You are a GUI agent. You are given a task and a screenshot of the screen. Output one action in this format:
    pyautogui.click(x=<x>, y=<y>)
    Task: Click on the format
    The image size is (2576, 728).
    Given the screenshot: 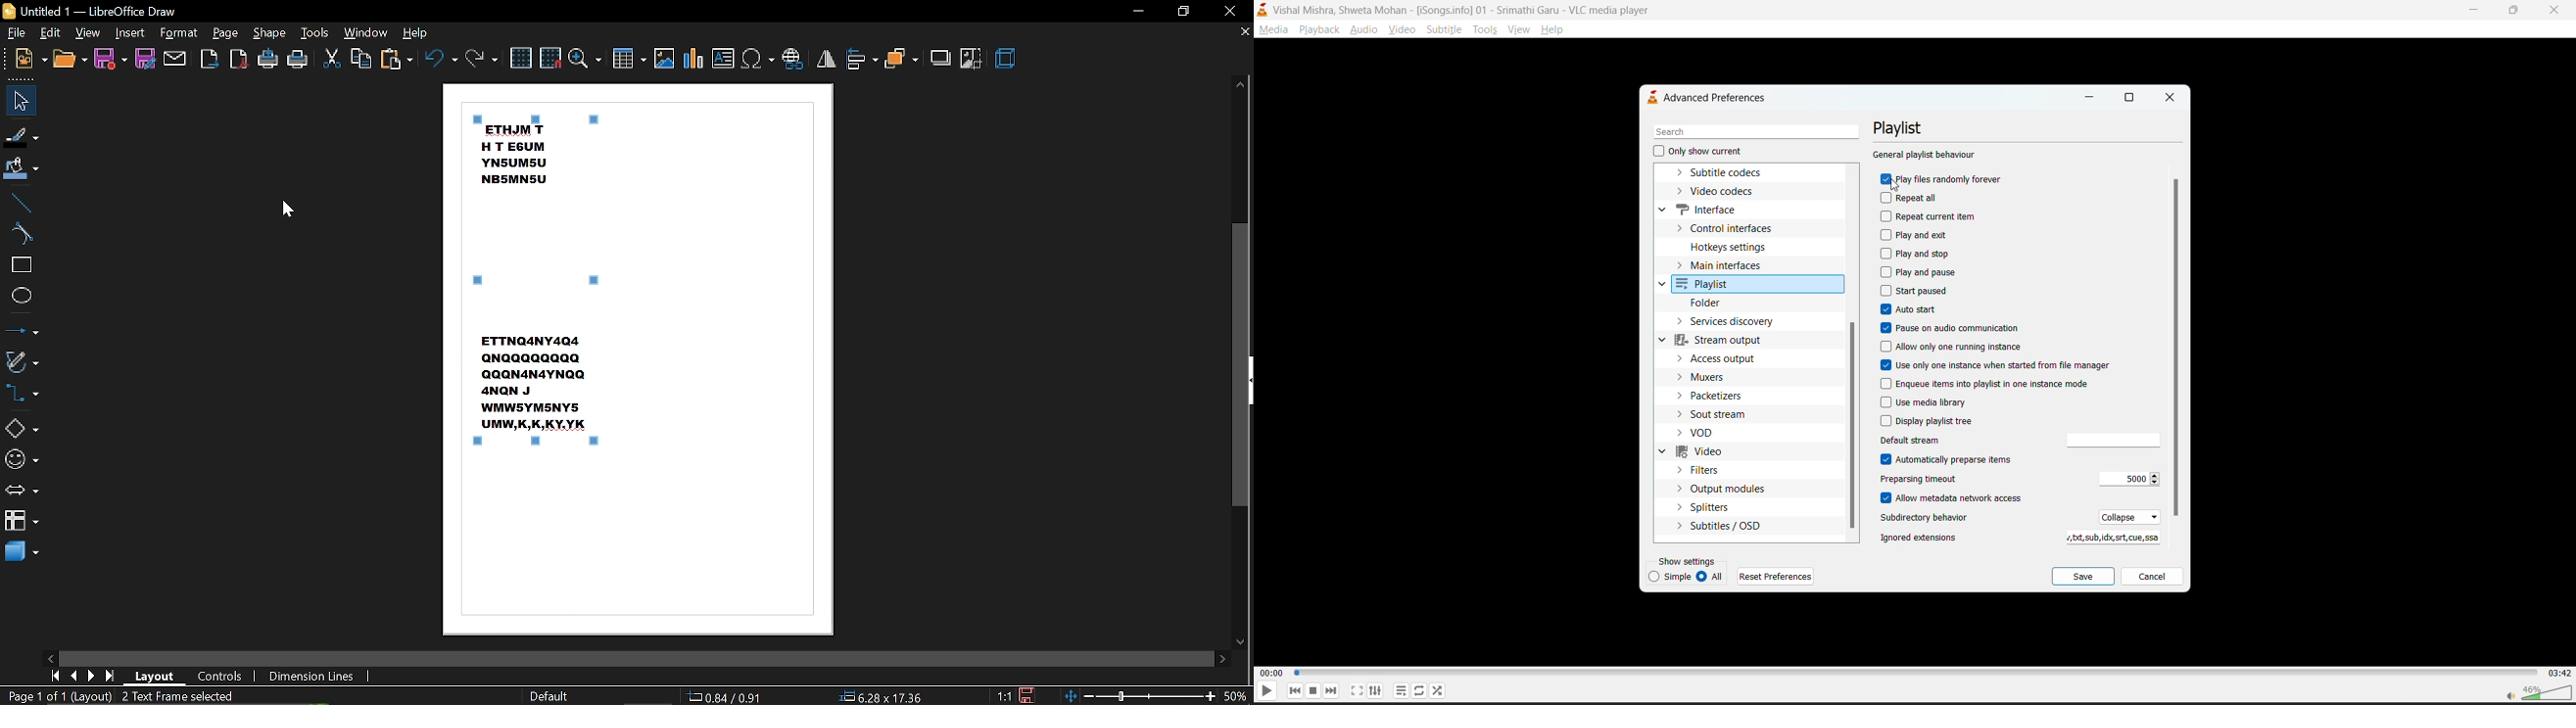 What is the action you would take?
    pyautogui.click(x=179, y=33)
    